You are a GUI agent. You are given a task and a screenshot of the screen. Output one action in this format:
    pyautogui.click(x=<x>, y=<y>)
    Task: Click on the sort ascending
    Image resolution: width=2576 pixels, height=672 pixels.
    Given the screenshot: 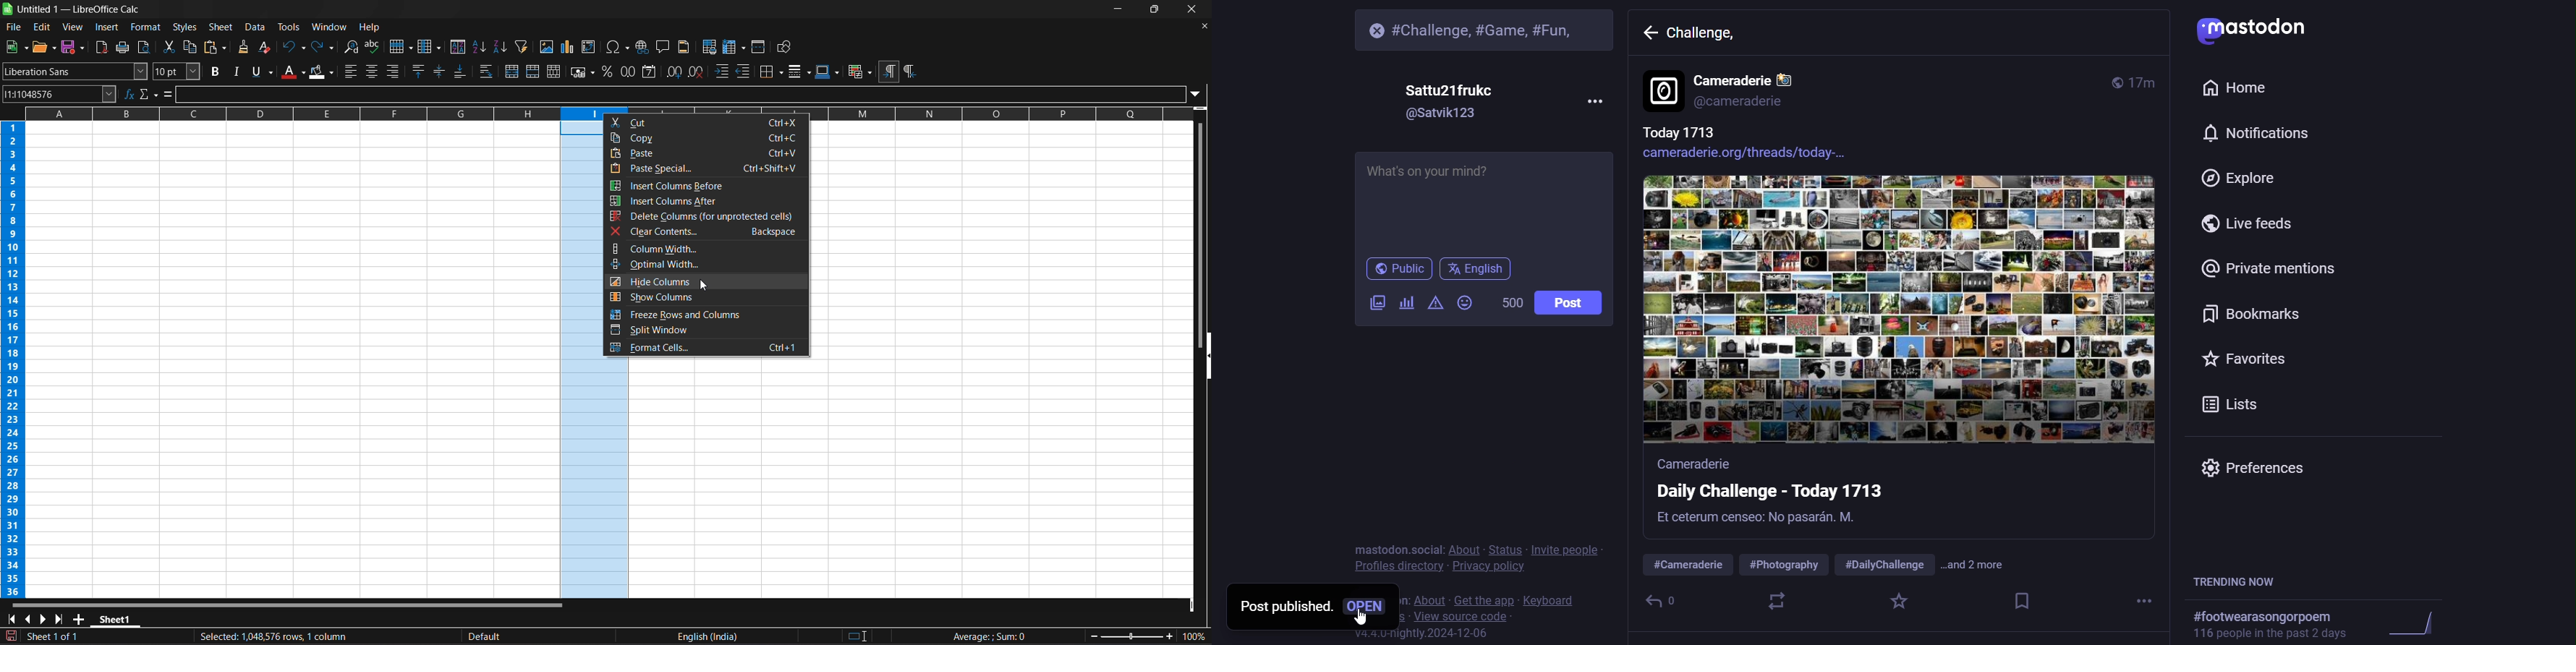 What is the action you would take?
    pyautogui.click(x=479, y=46)
    